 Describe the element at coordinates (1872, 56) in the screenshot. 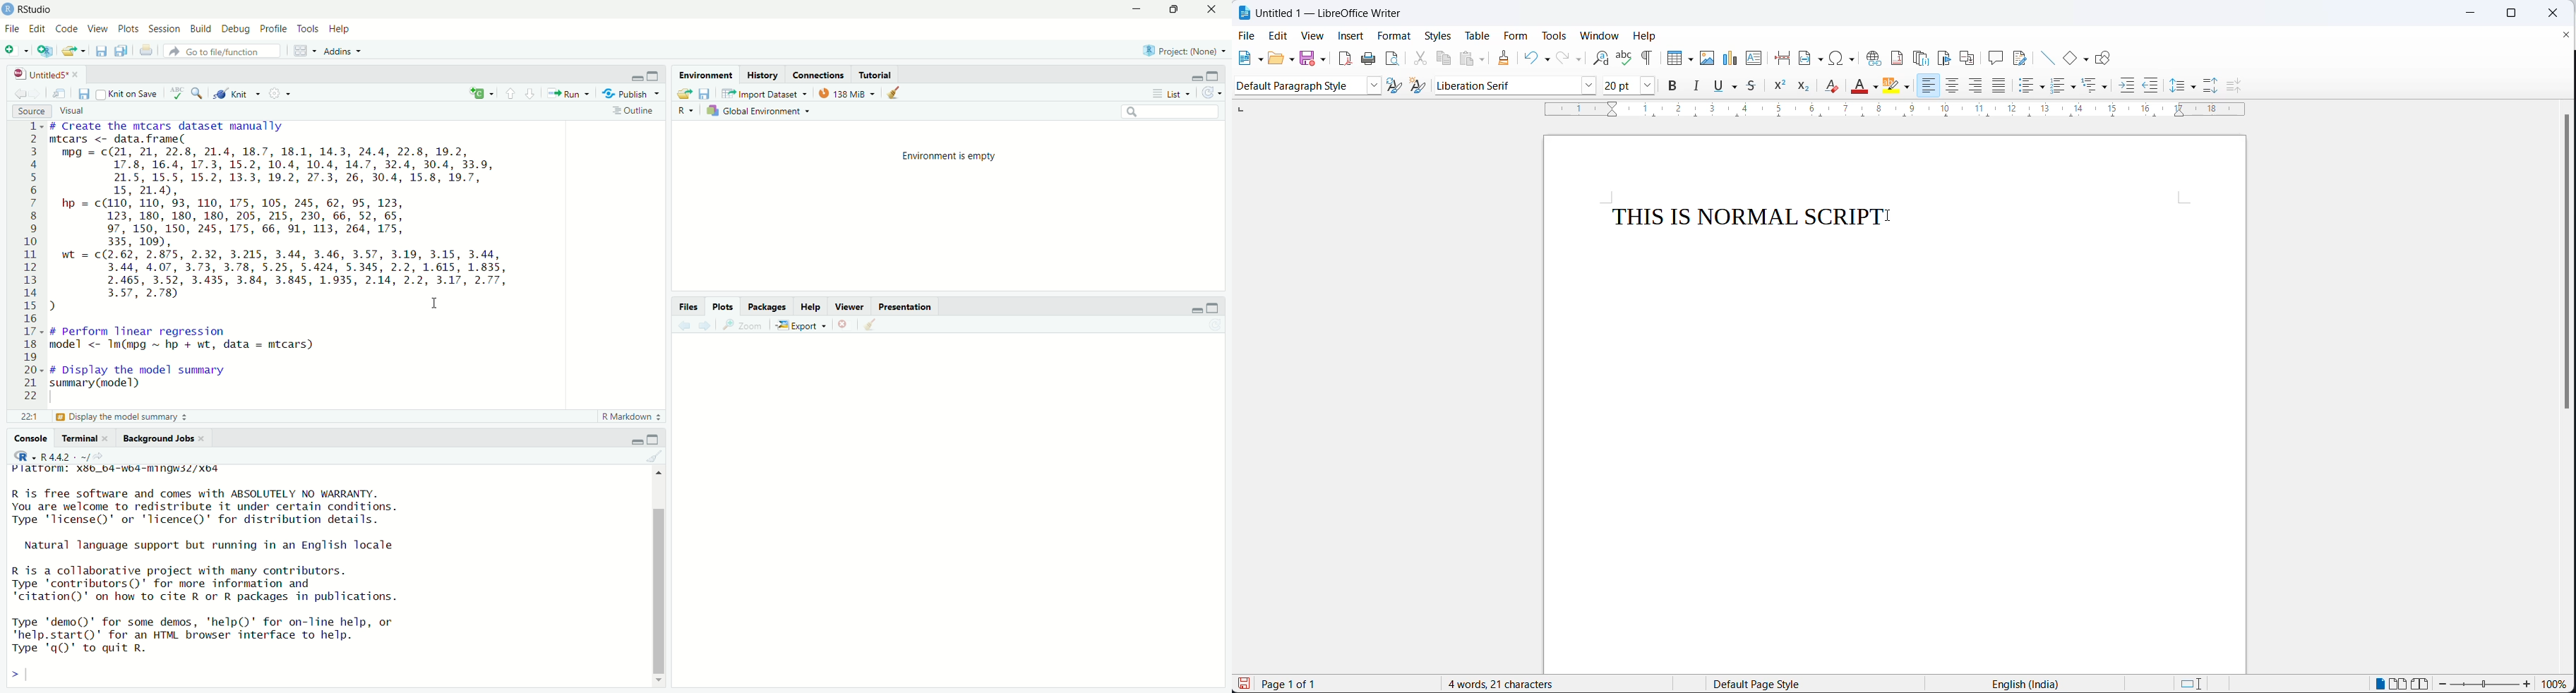

I see `insert hyperlink` at that location.